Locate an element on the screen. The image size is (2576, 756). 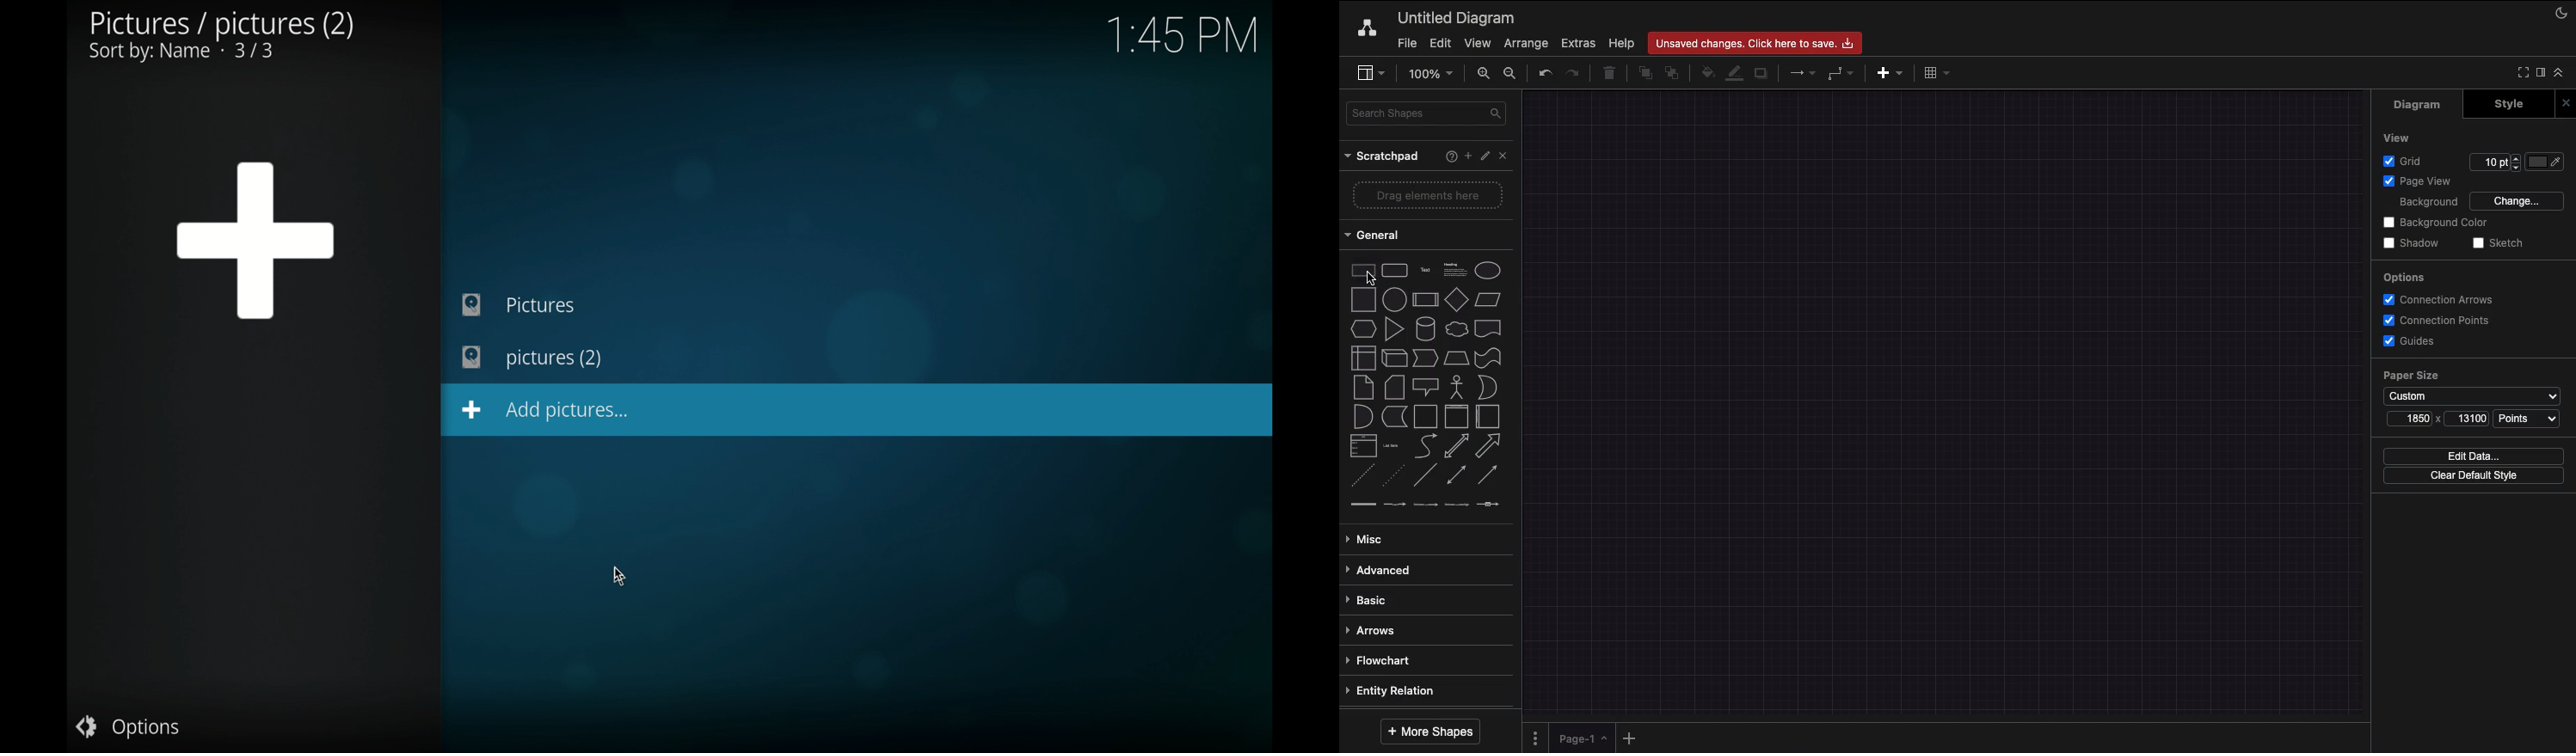
Line color is located at coordinates (1734, 75).